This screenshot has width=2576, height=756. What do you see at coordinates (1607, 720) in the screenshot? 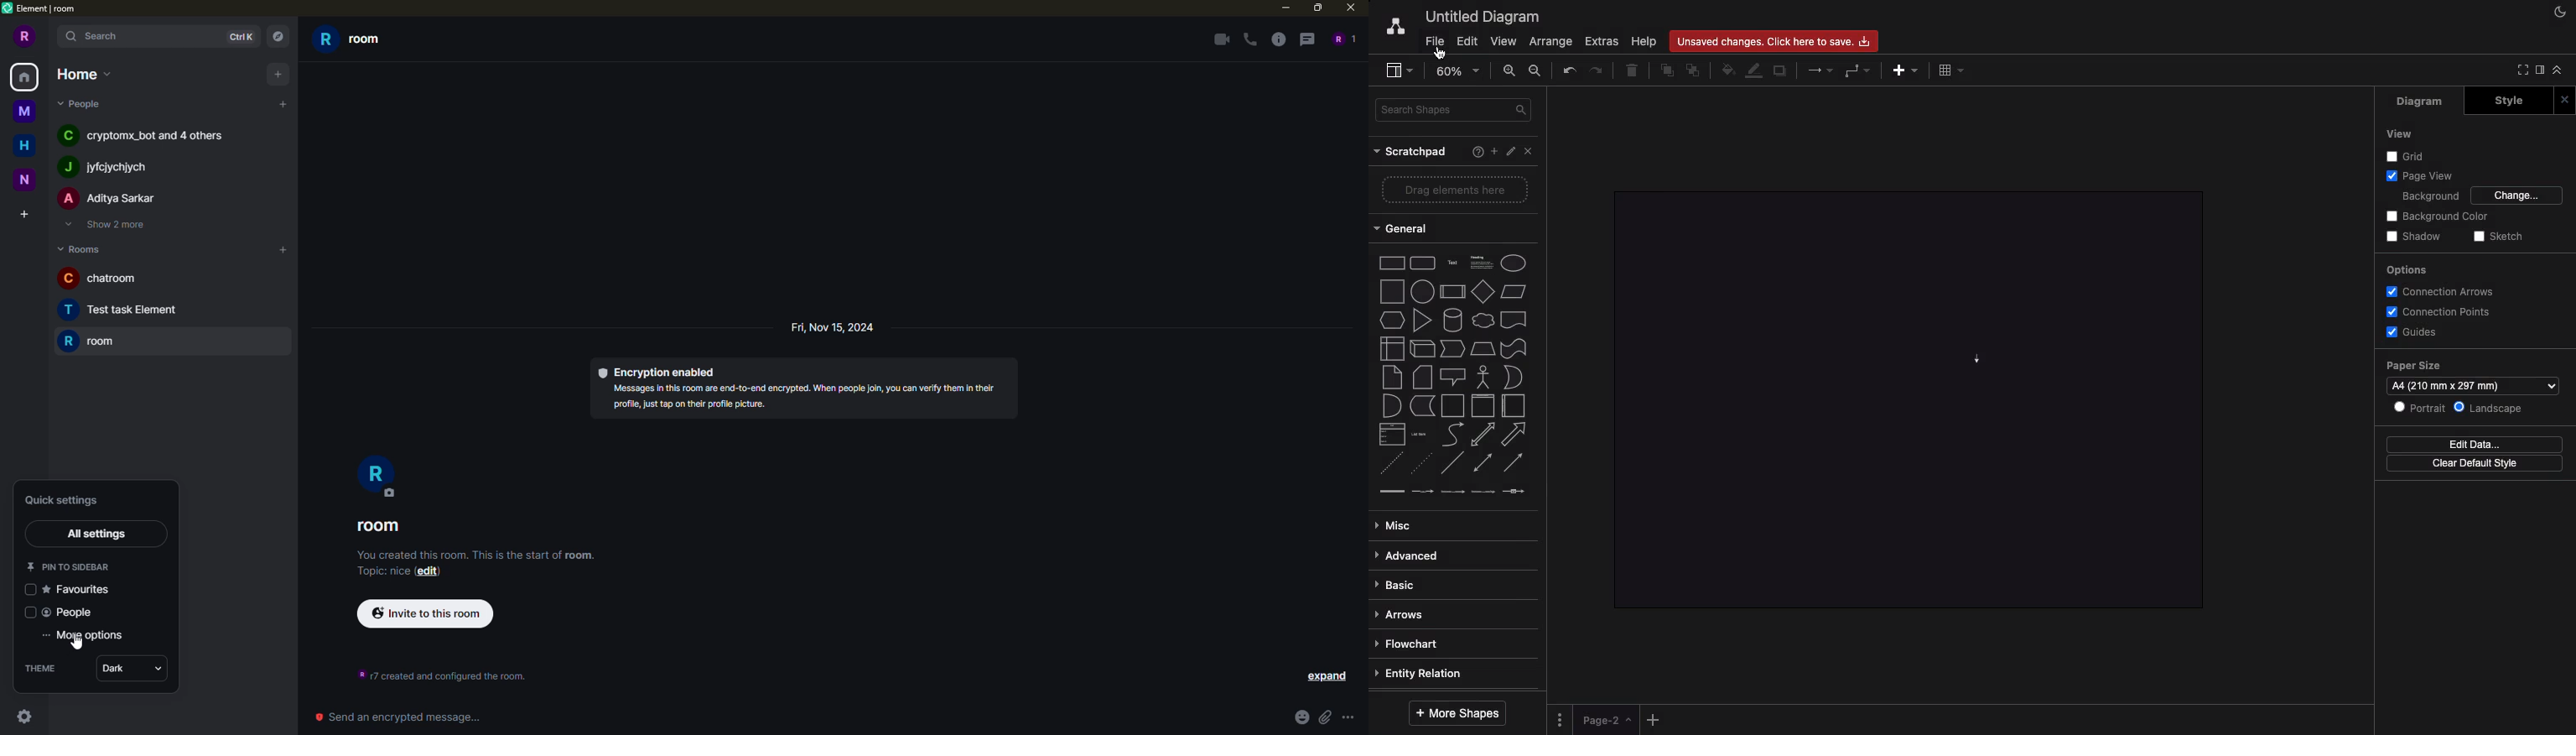
I see `Page` at bounding box center [1607, 720].